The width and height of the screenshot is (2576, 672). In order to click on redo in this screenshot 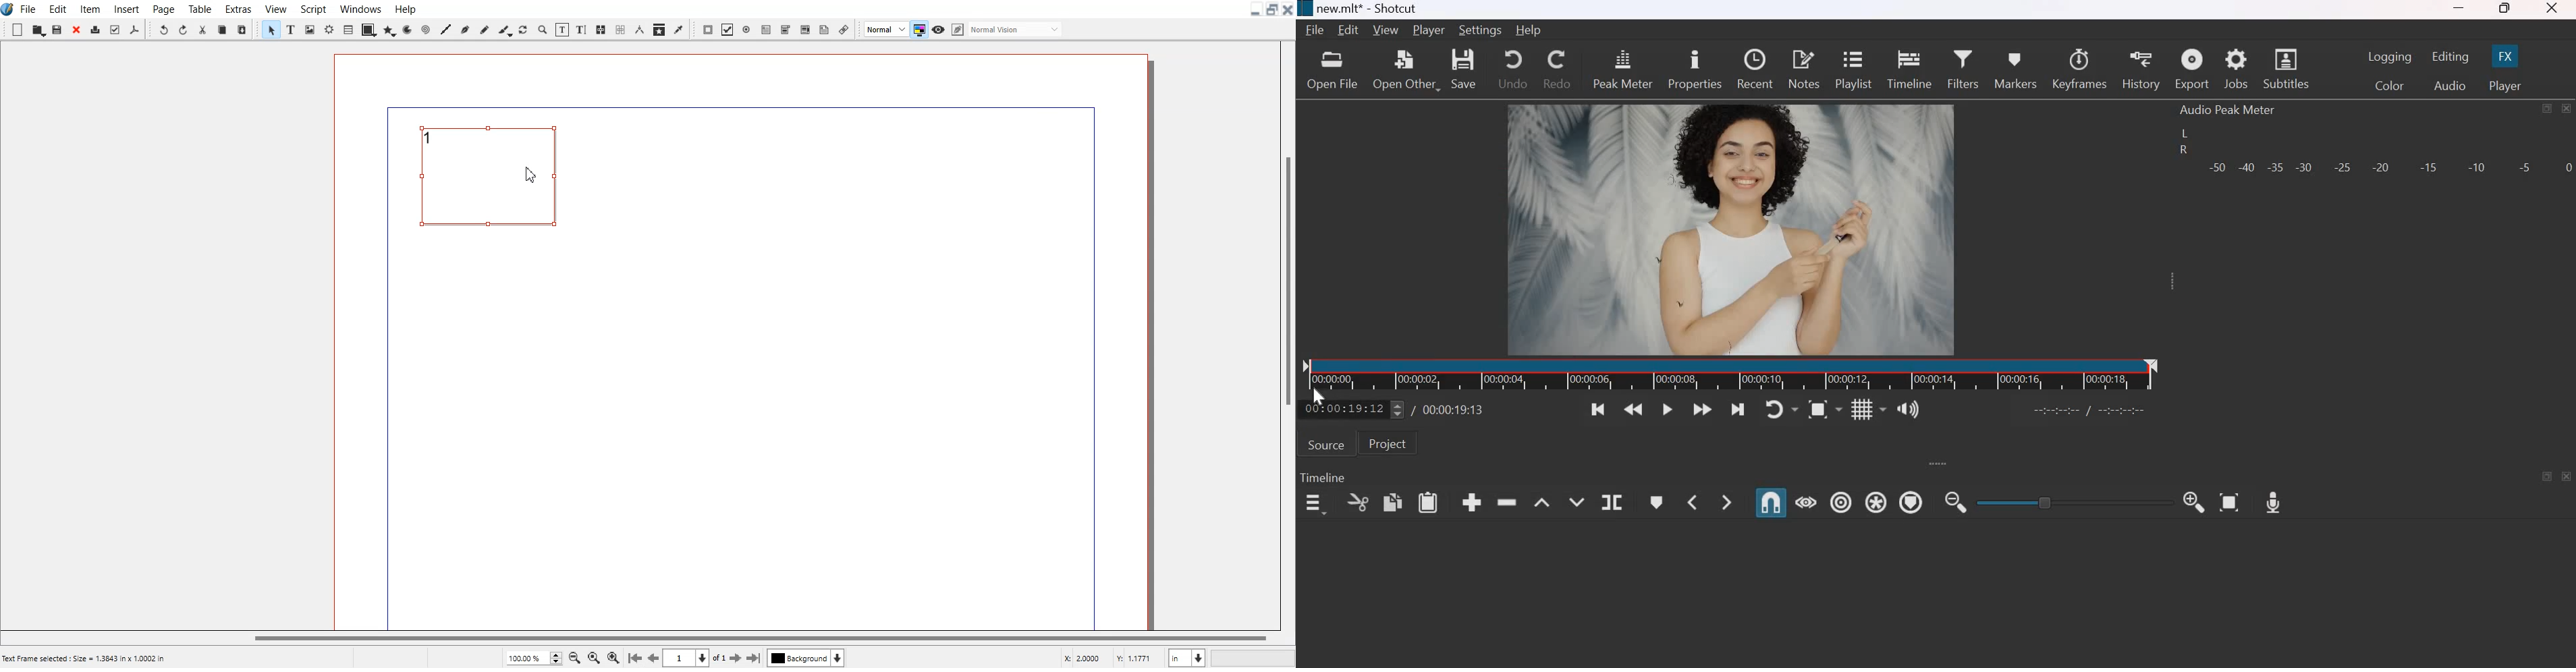, I will do `click(1556, 68)`.